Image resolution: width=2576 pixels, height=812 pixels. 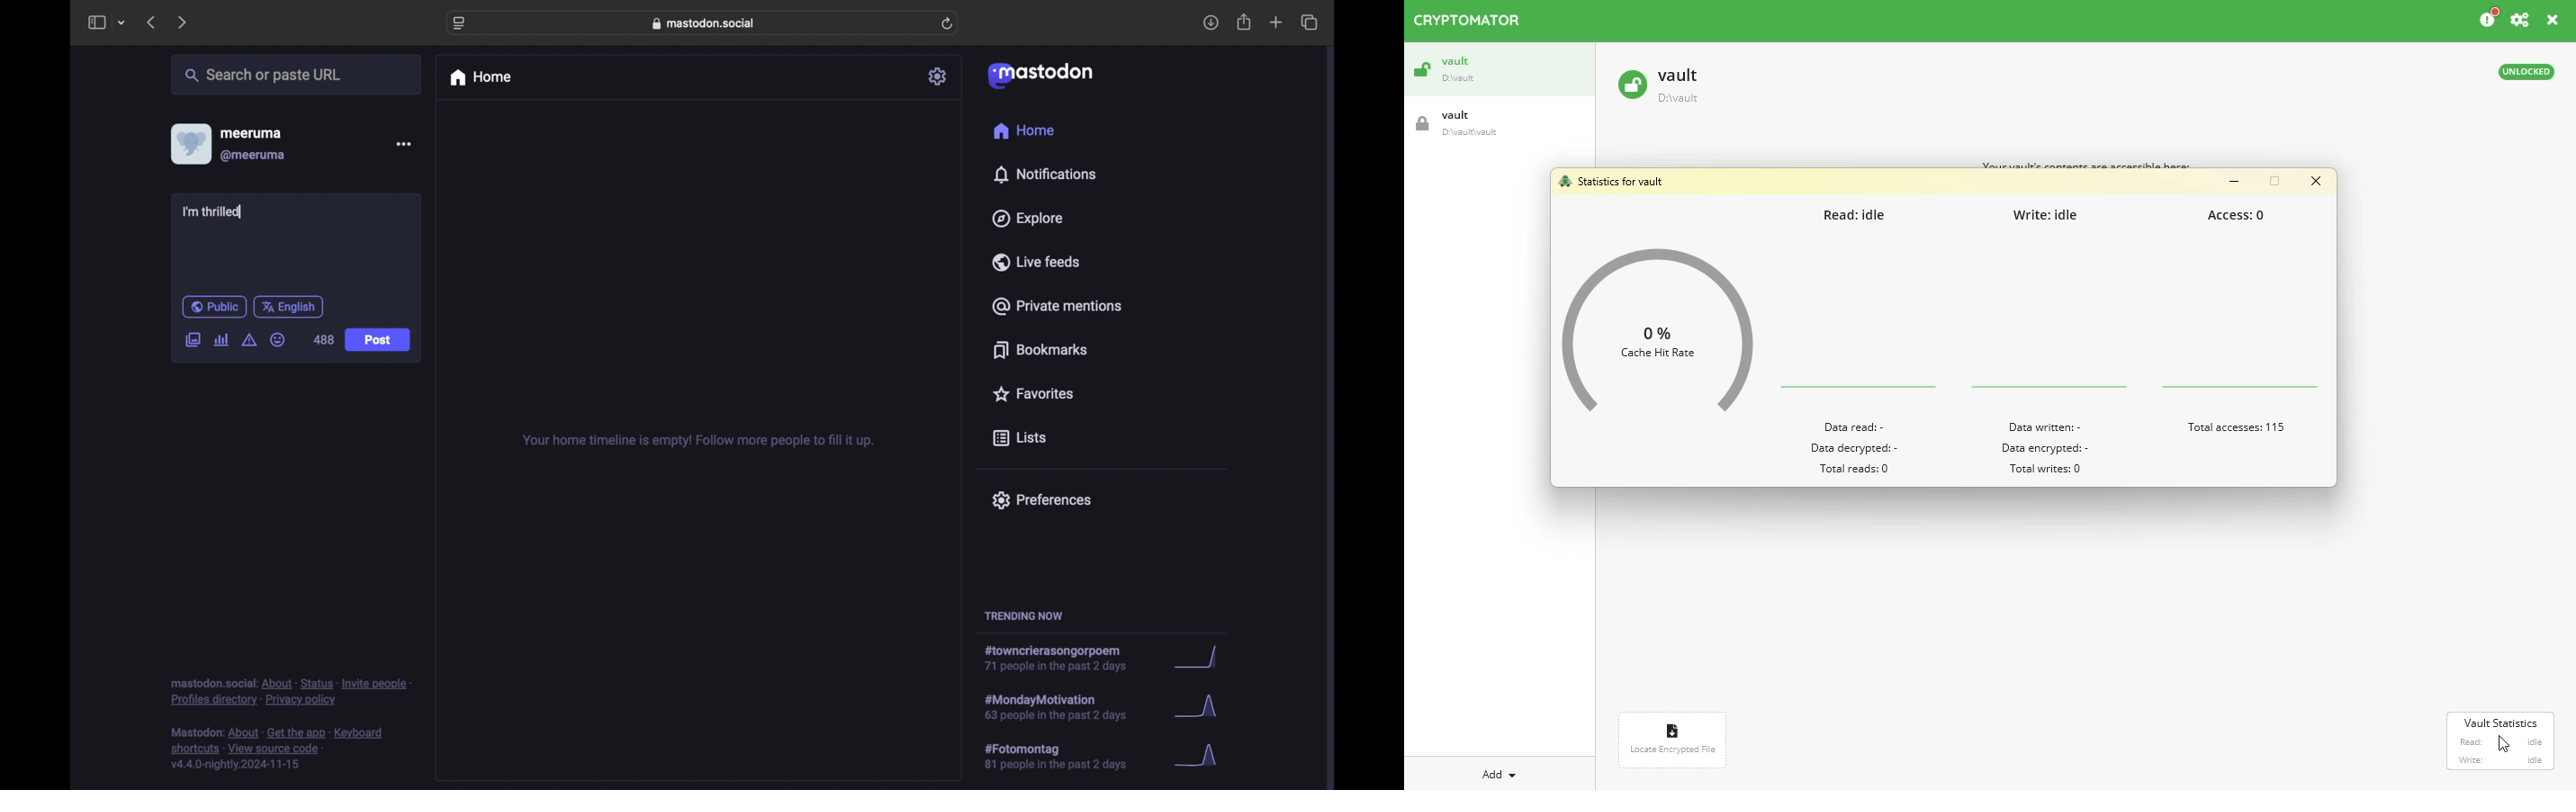 I want to click on home, so click(x=480, y=78).